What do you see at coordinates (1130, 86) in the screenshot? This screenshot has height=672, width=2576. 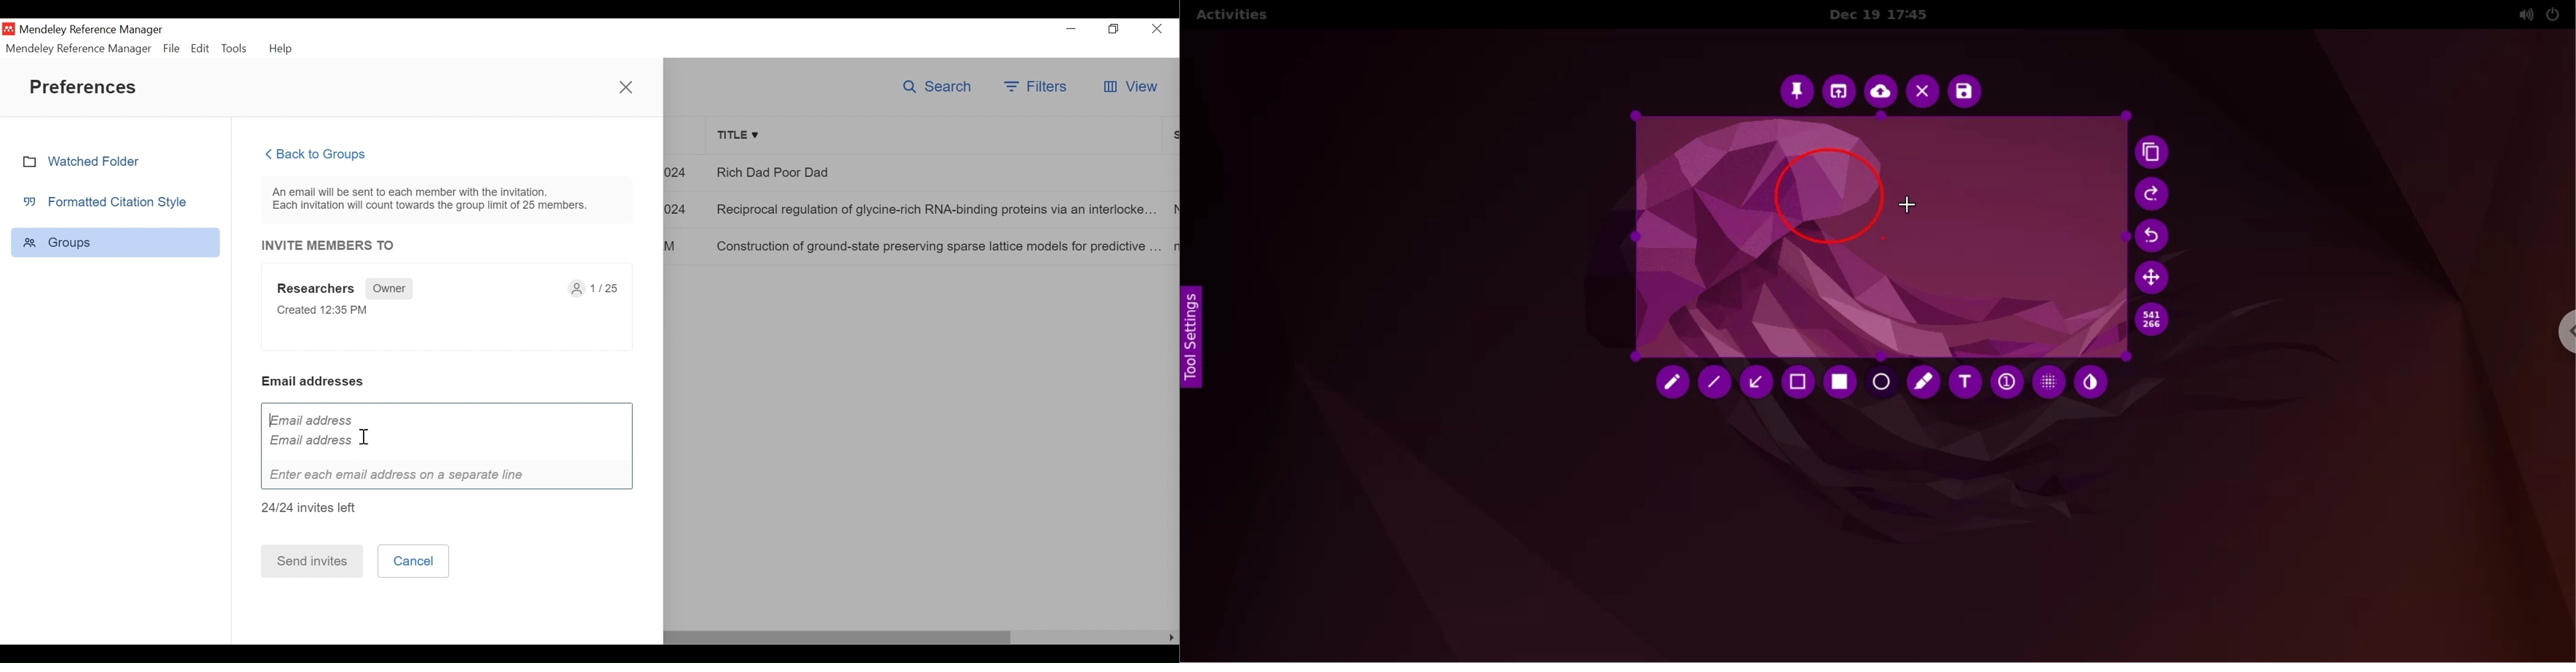 I see `View` at bounding box center [1130, 86].